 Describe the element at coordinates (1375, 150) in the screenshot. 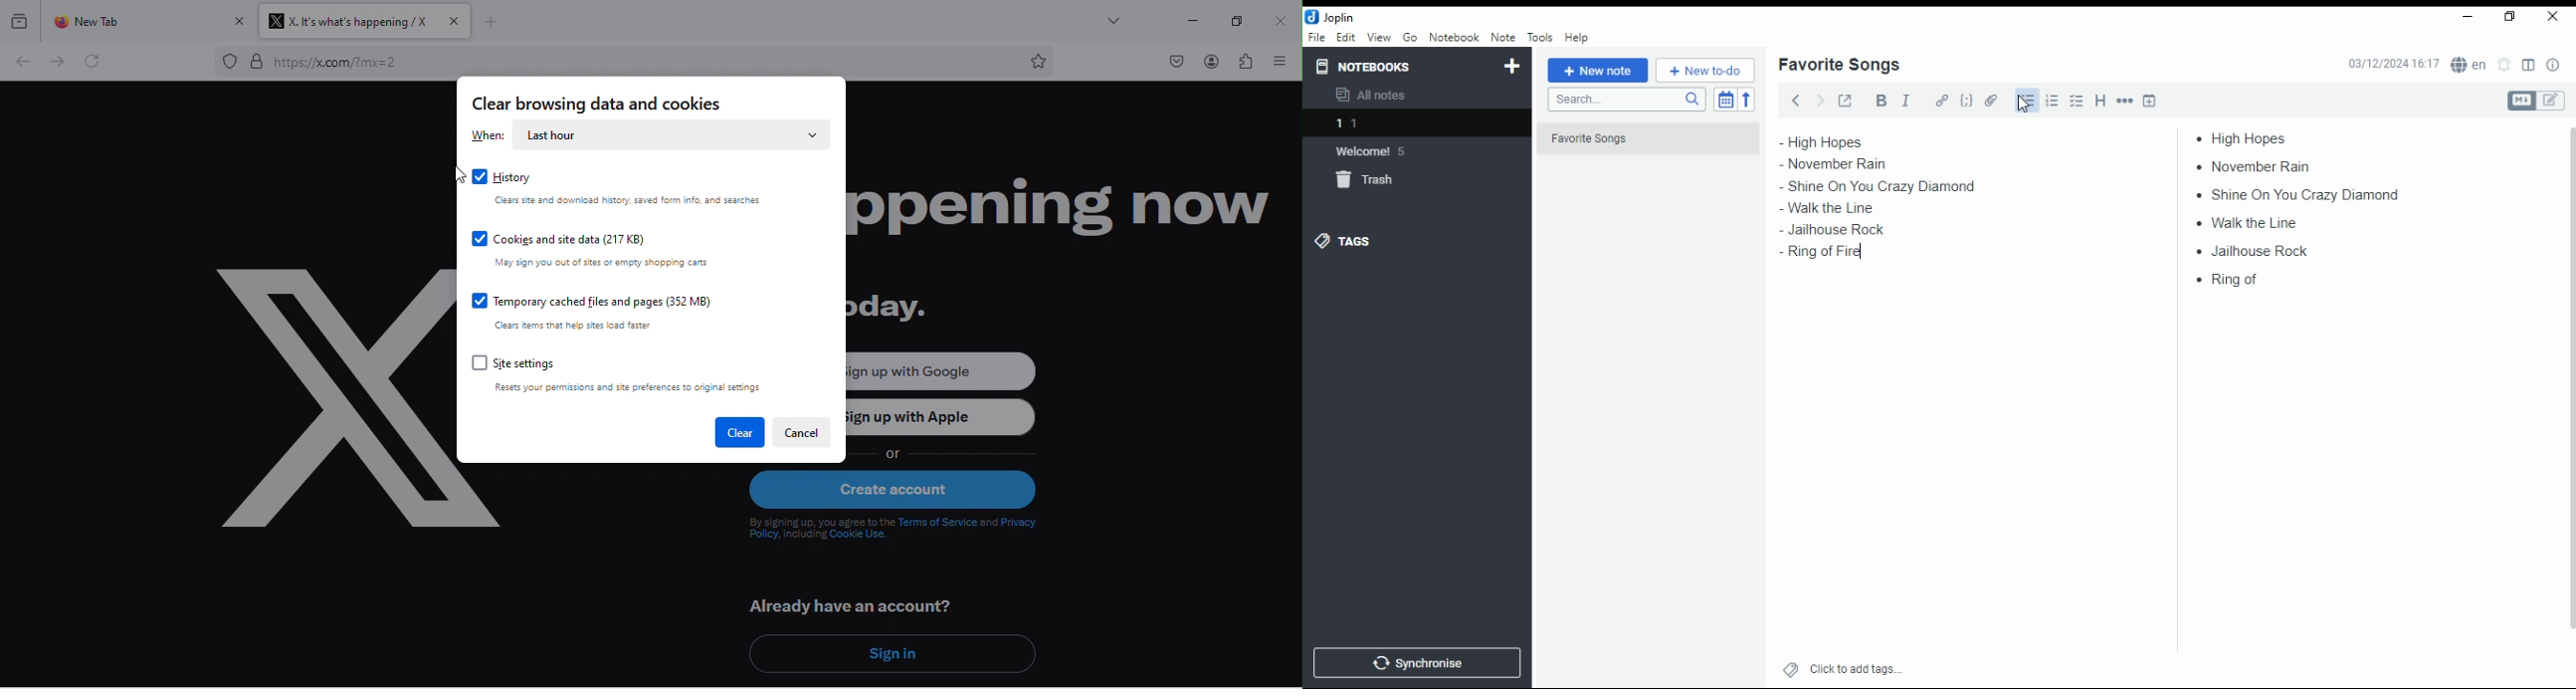

I see `notebook: welcome` at that location.